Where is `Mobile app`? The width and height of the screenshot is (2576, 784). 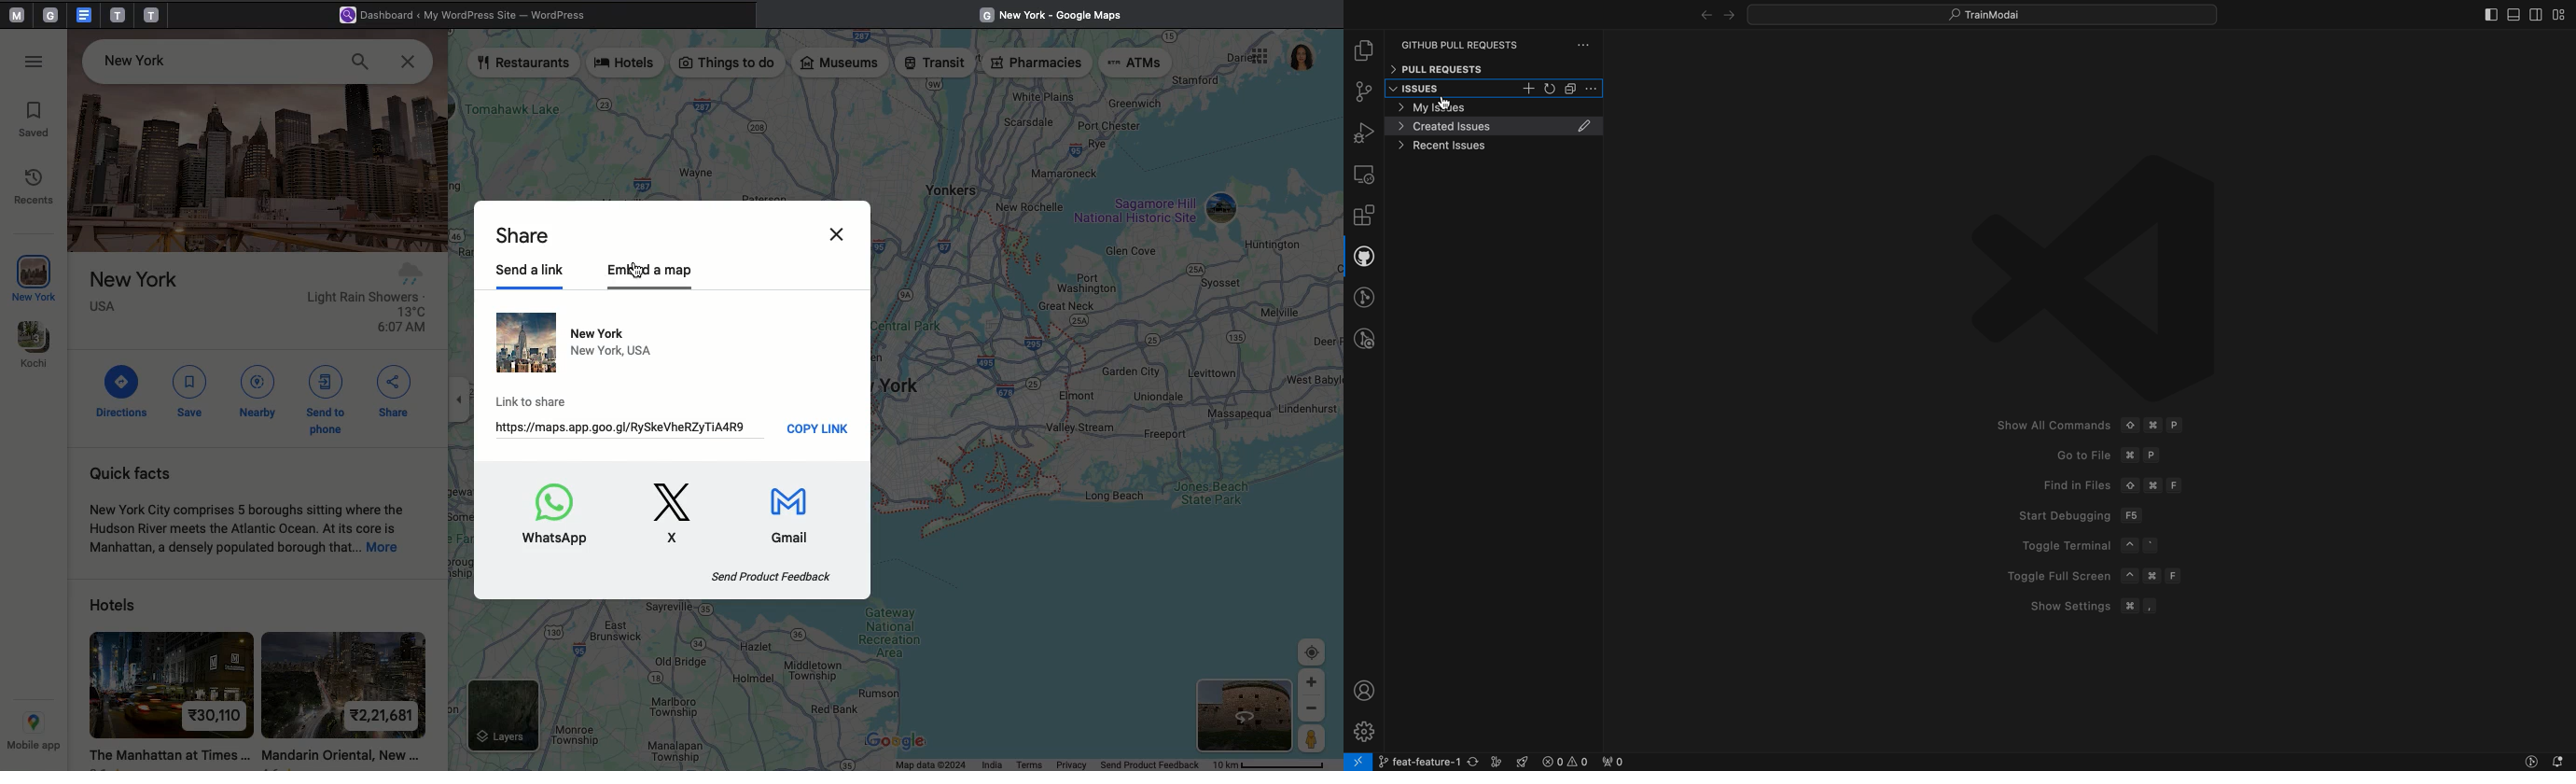
Mobile app is located at coordinates (33, 733).